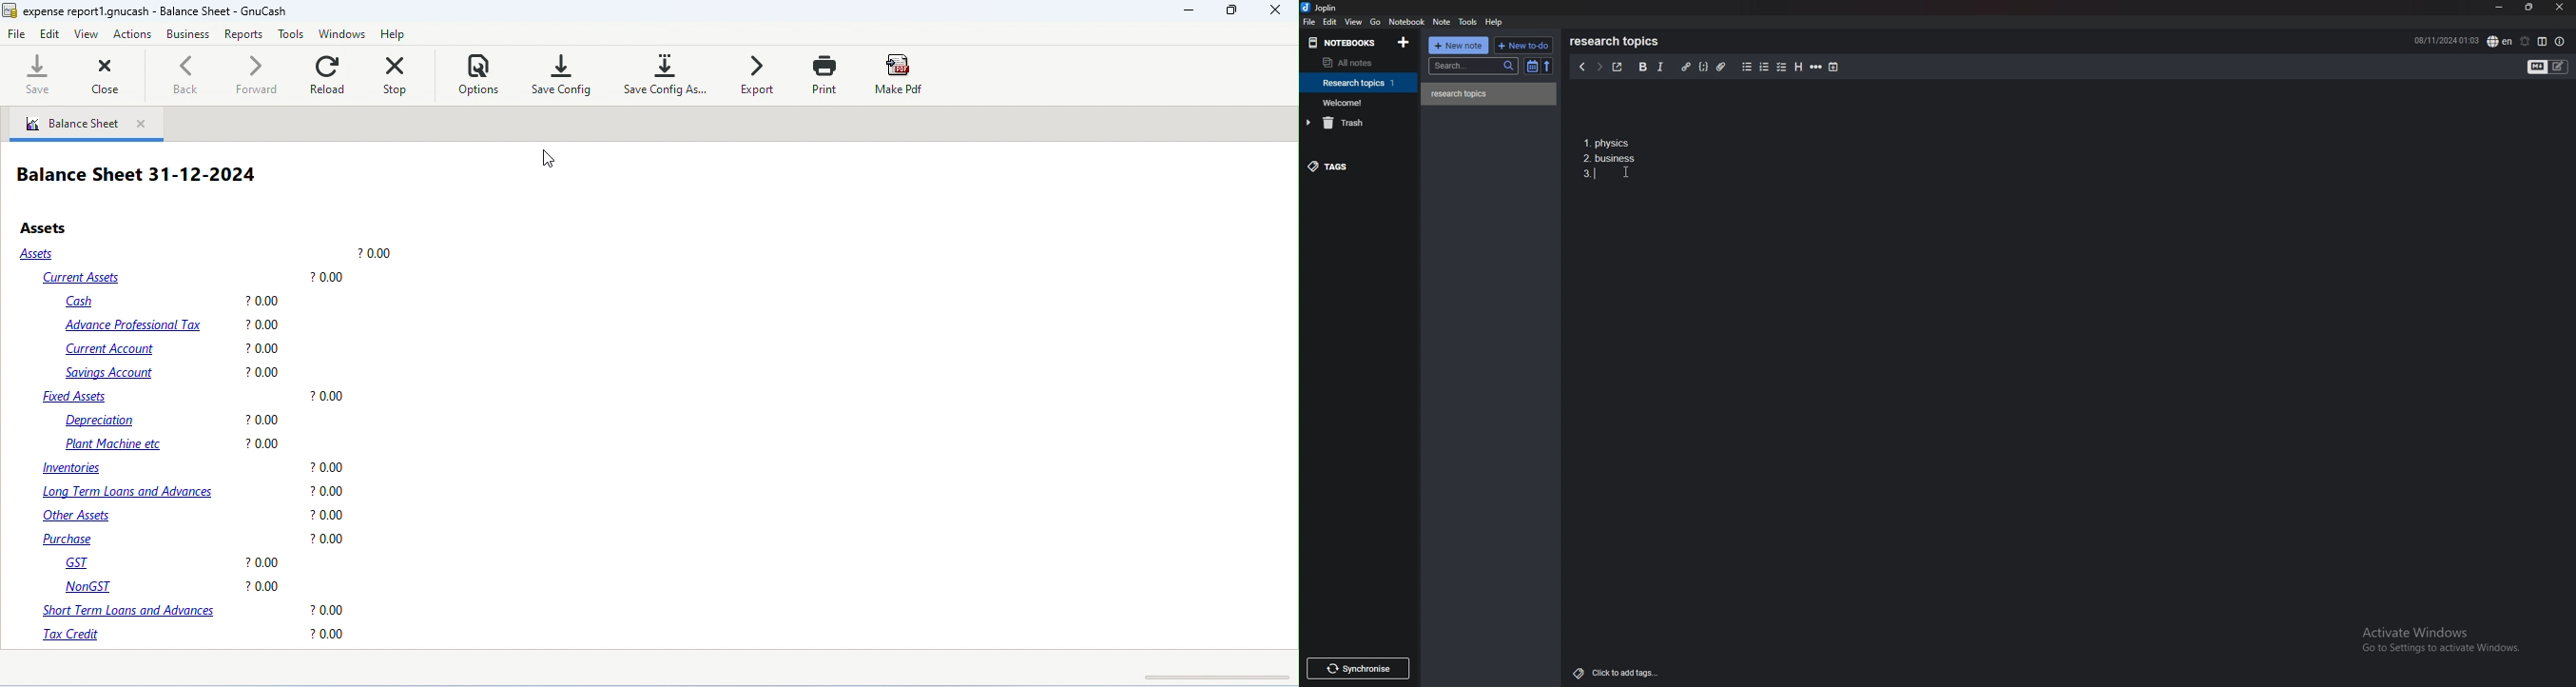  Describe the element at coordinates (191, 491) in the screenshot. I see `long term loan and advances` at that location.